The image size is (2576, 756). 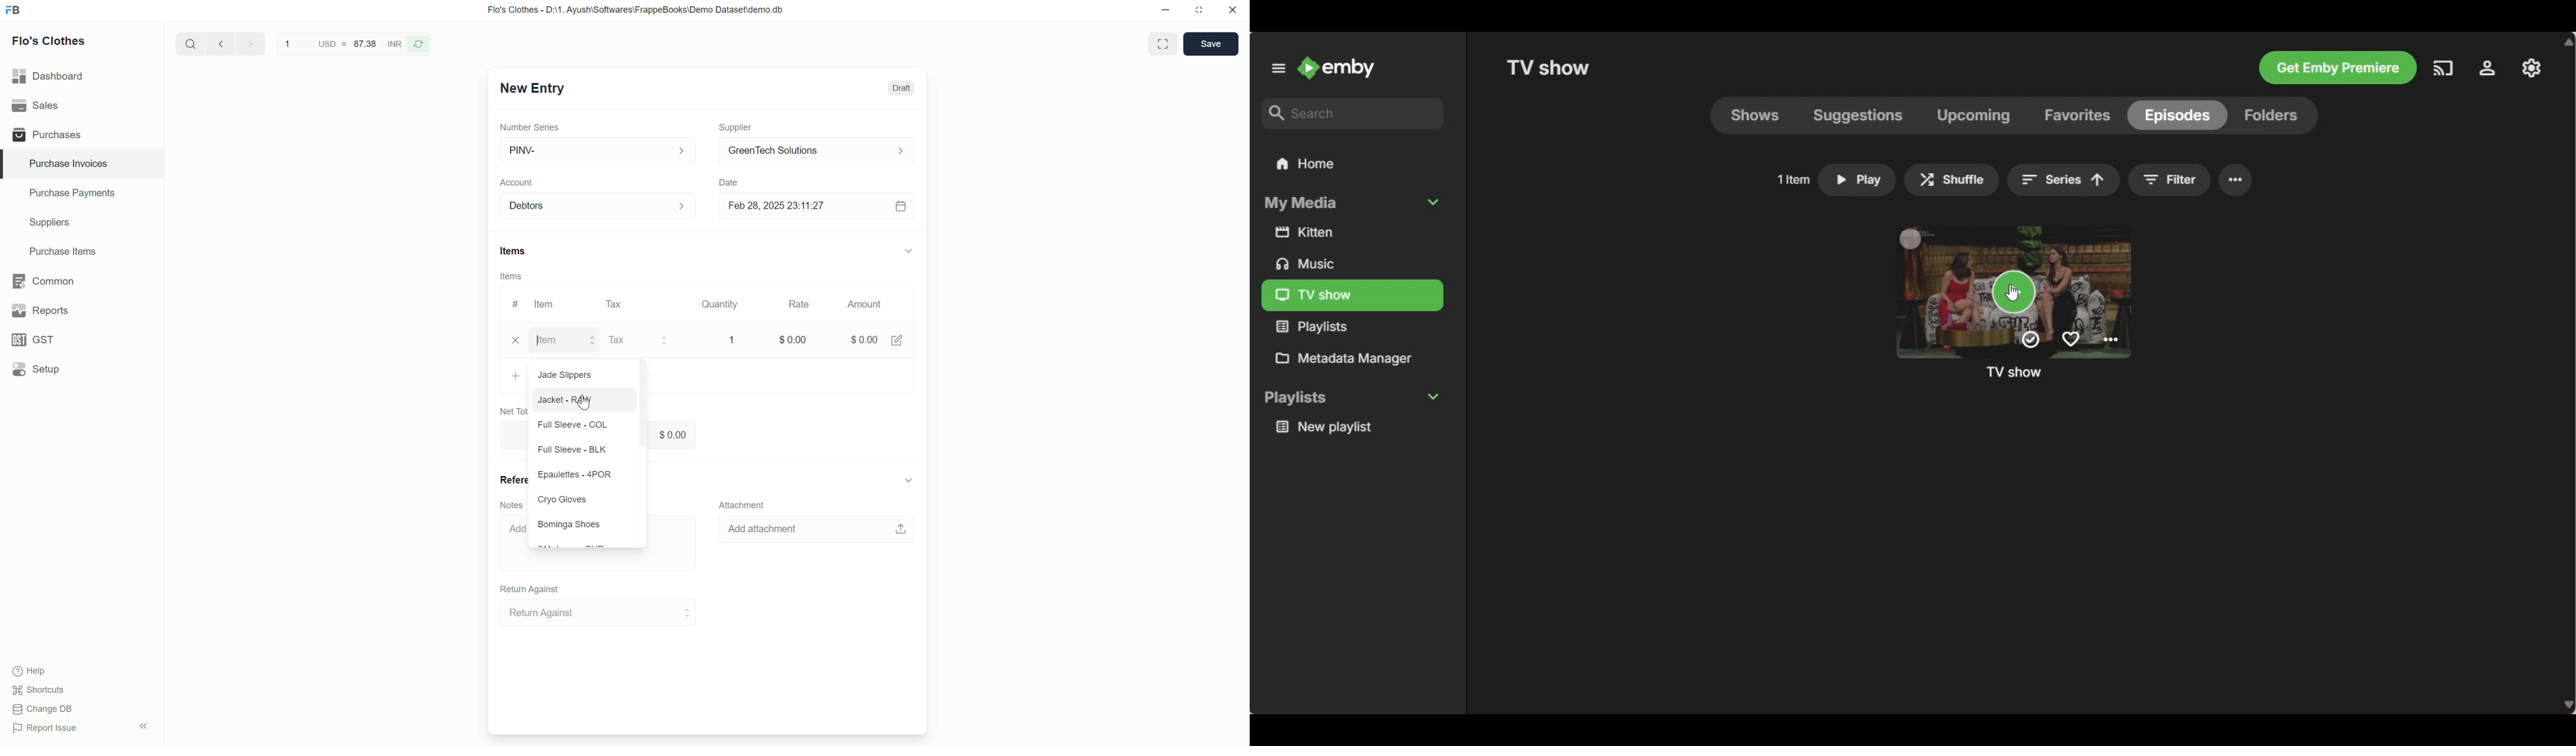 I want to click on Jade Slippers, so click(x=585, y=374).